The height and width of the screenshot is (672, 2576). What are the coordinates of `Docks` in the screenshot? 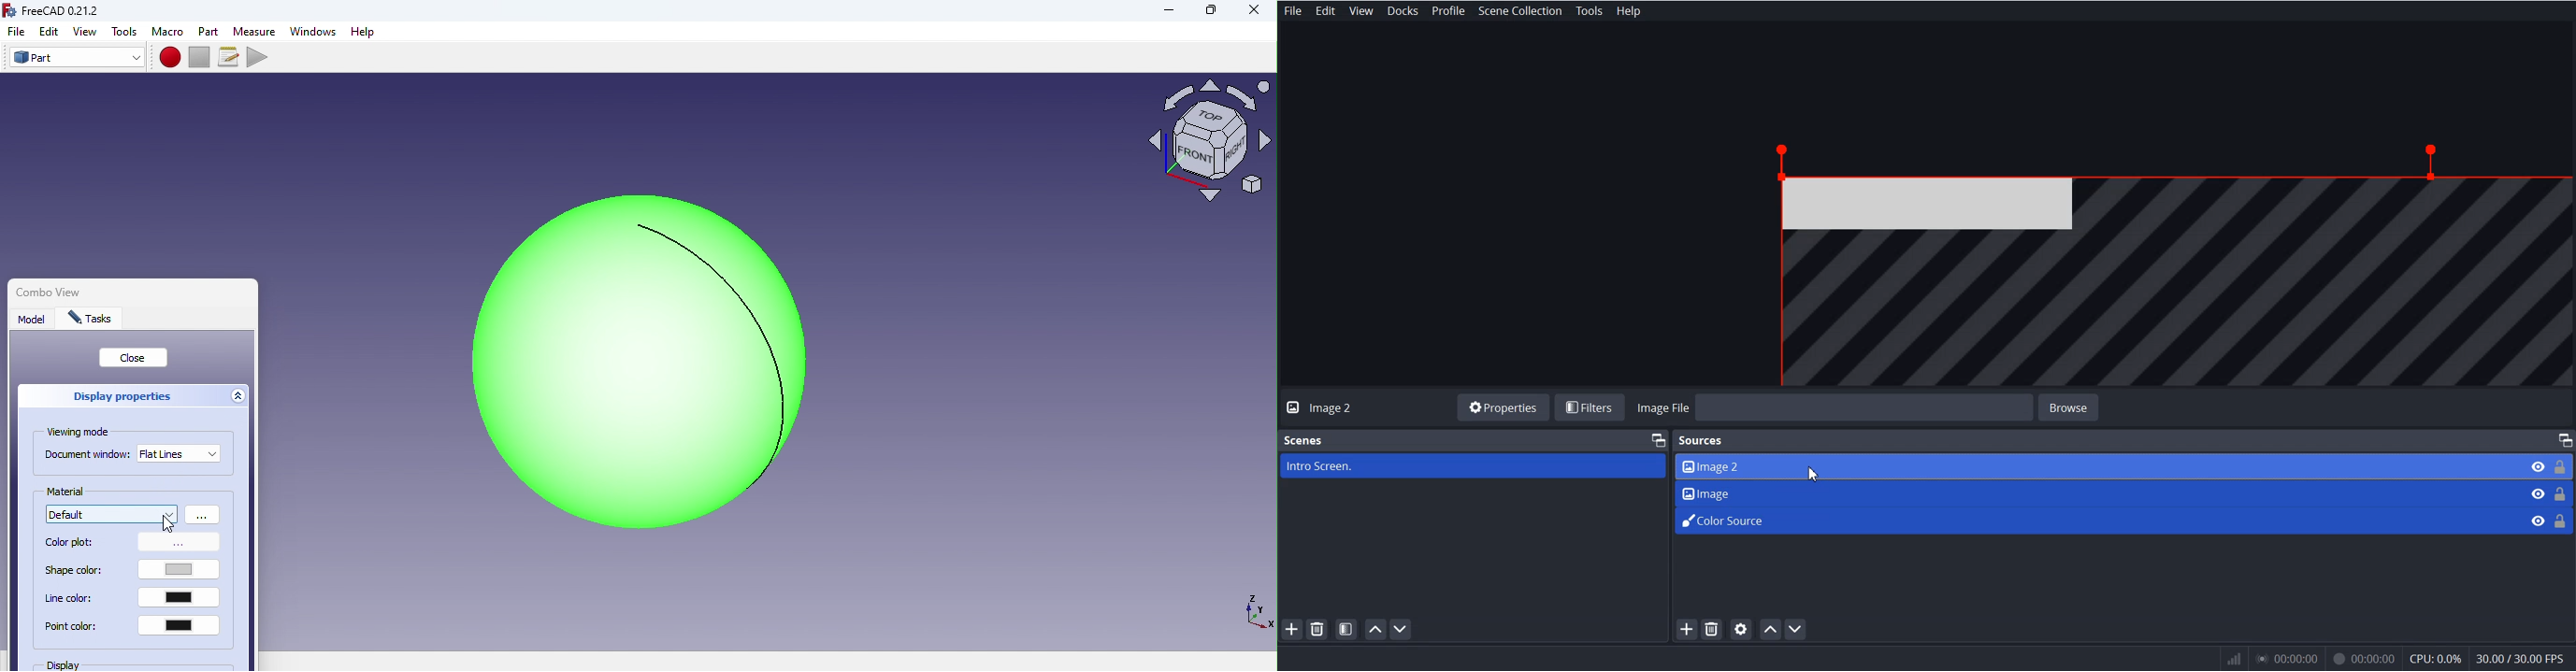 It's located at (1404, 10).